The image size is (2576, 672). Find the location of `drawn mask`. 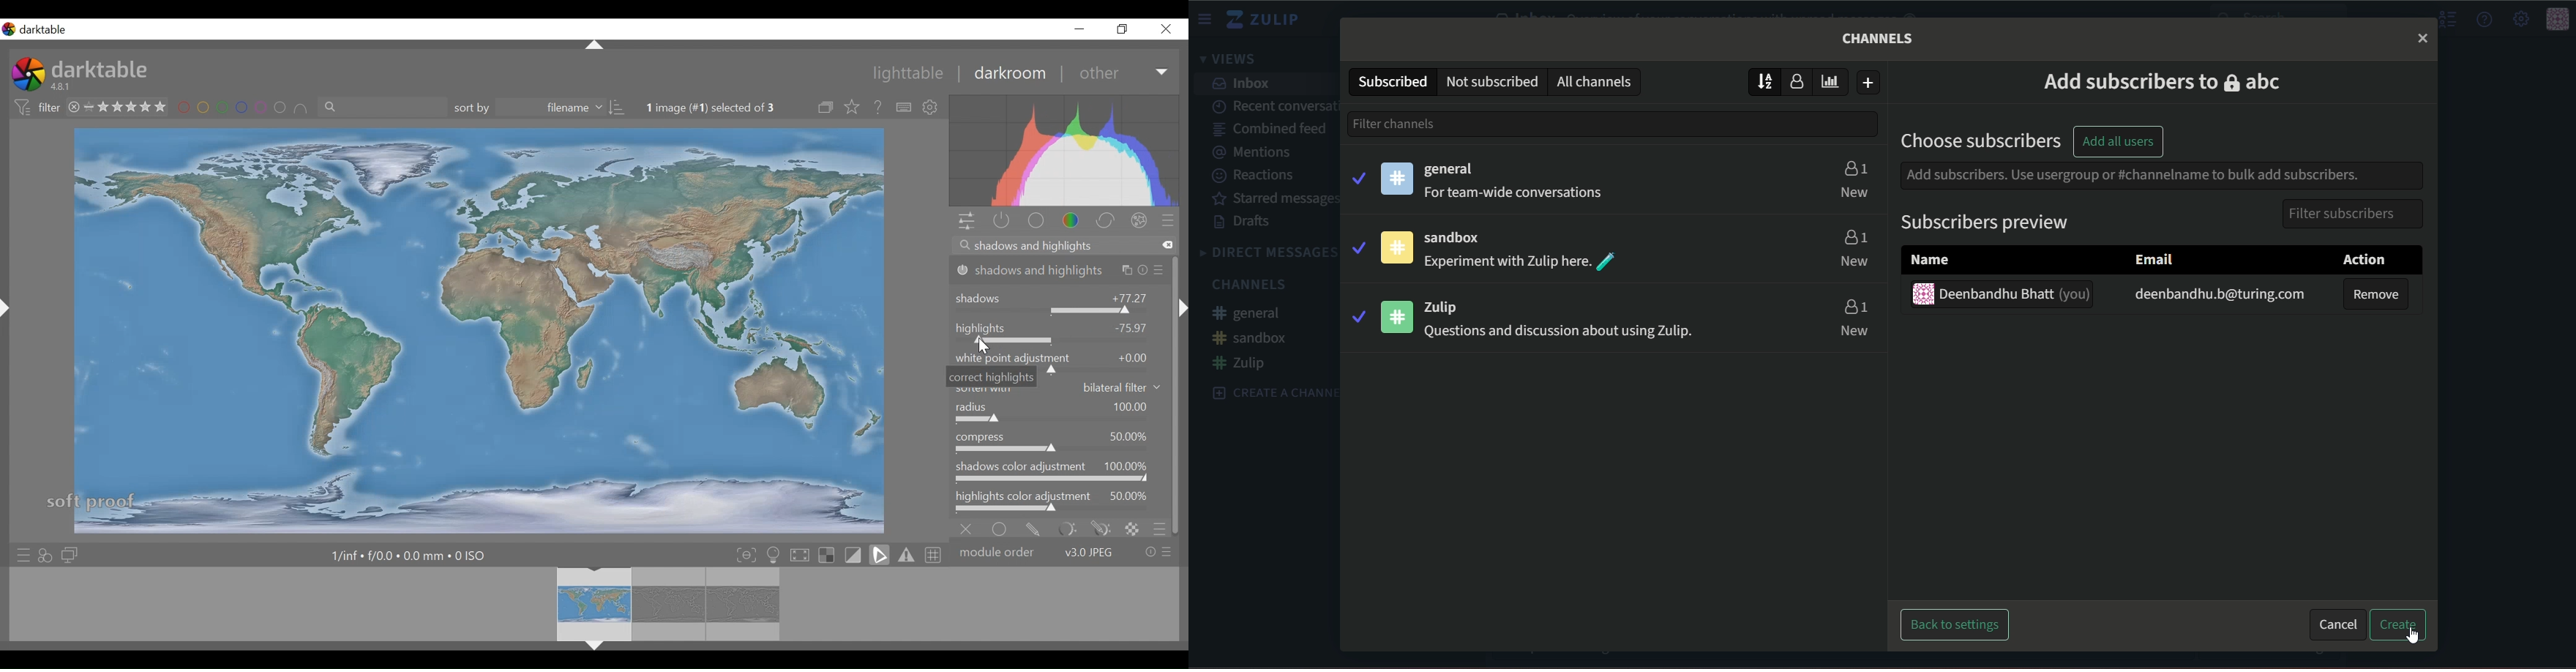

drawn mask is located at coordinates (1034, 528).